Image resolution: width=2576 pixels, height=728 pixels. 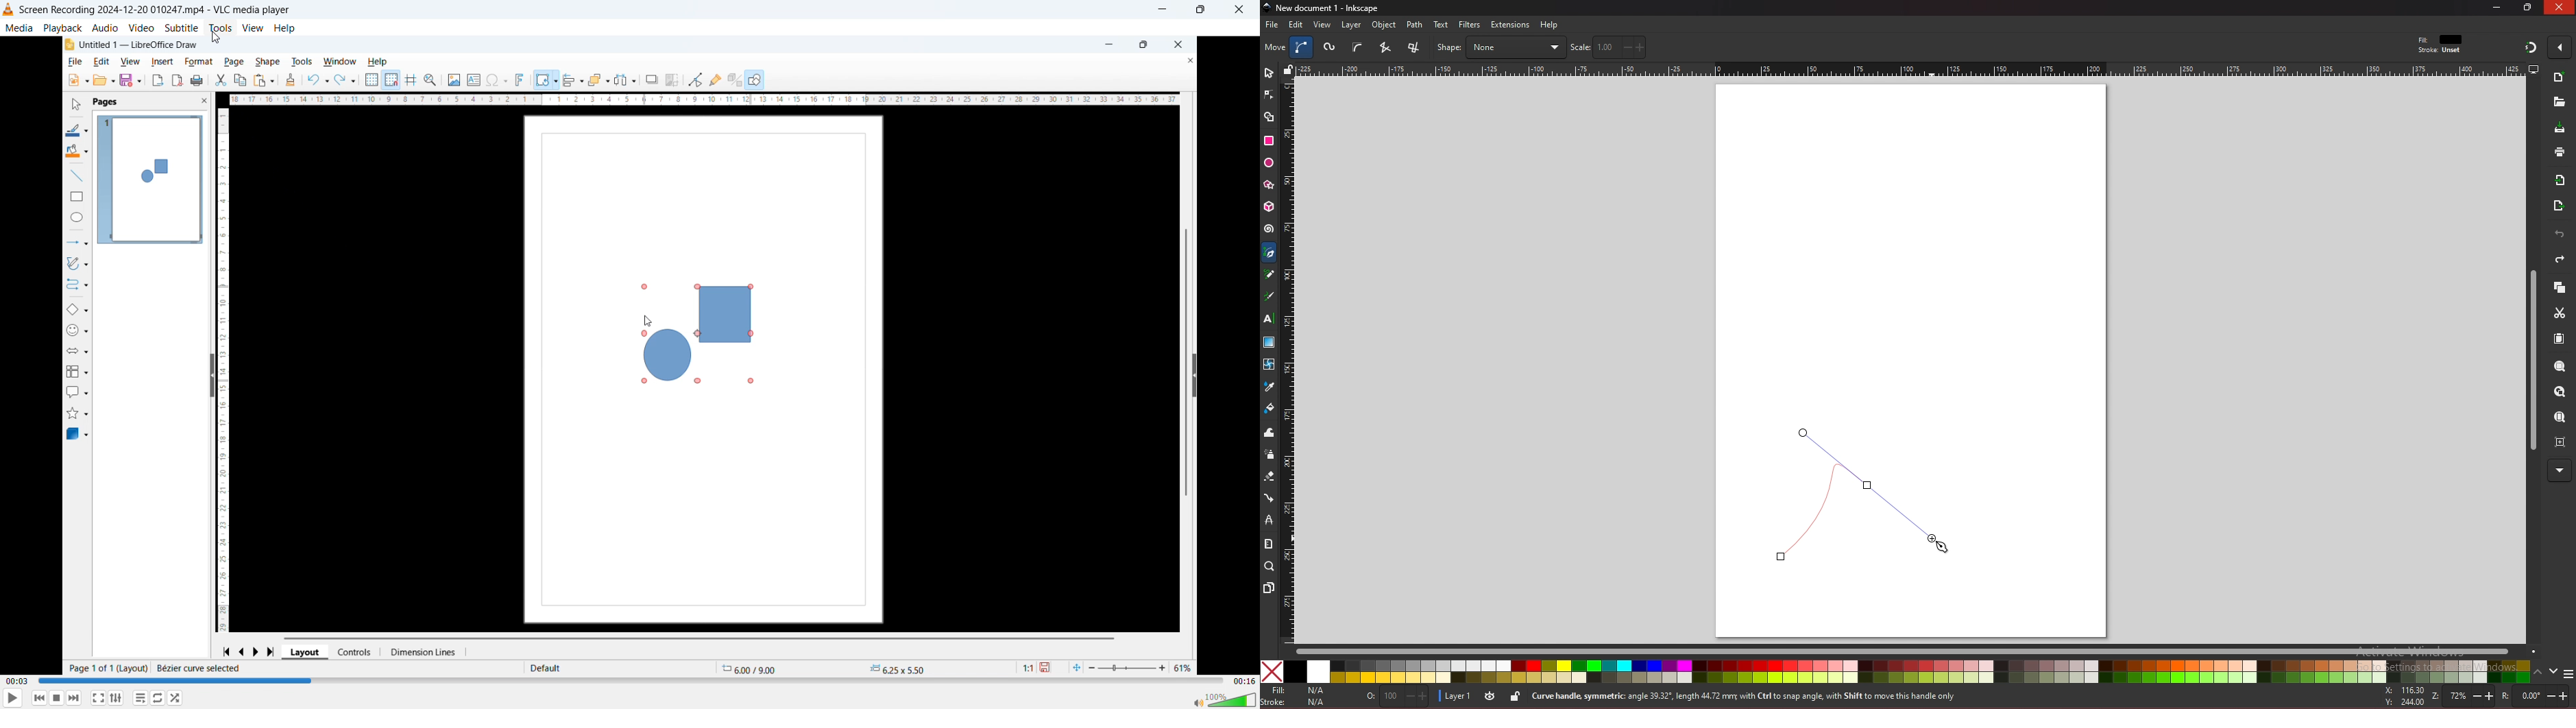 I want to click on minimize, so click(x=2497, y=7).